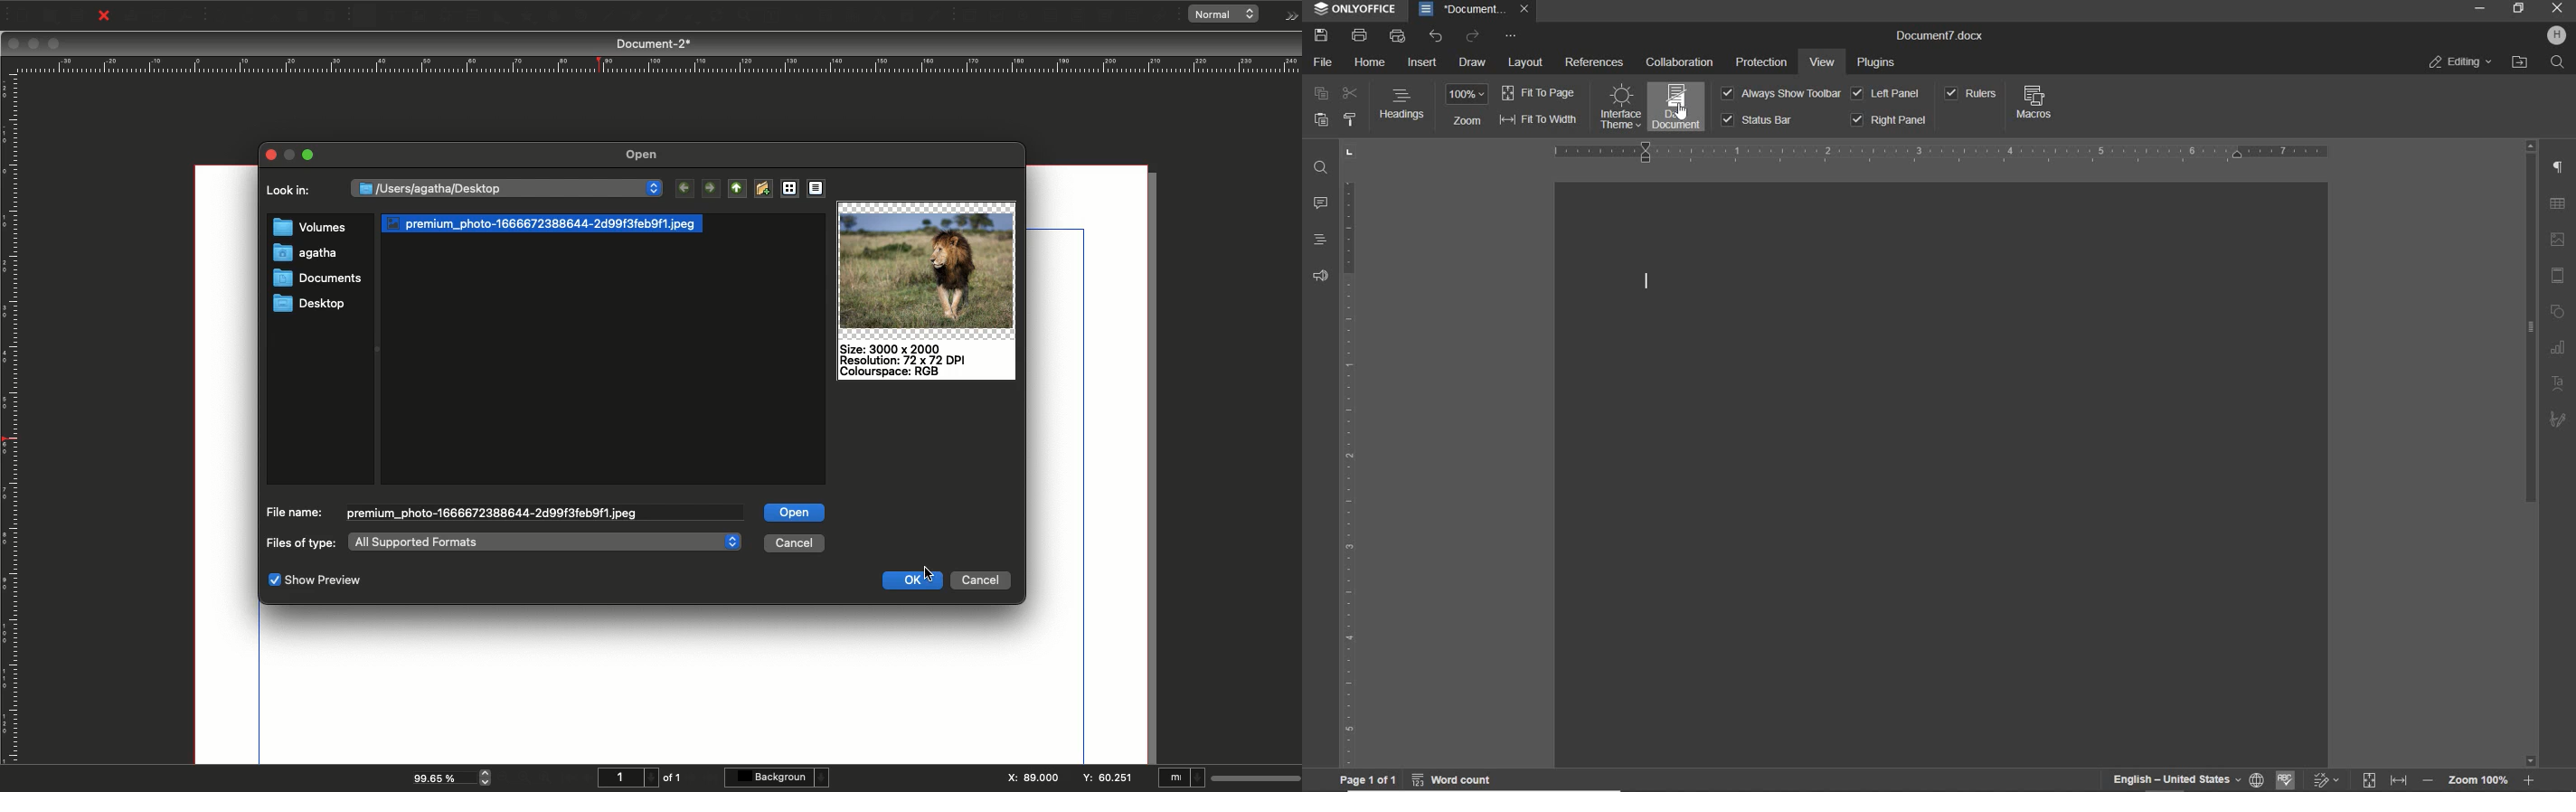 This screenshot has width=2576, height=812. What do you see at coordinates (913, 580) in the screenshot?
I see `Ok` at bounding box center [913, 580].